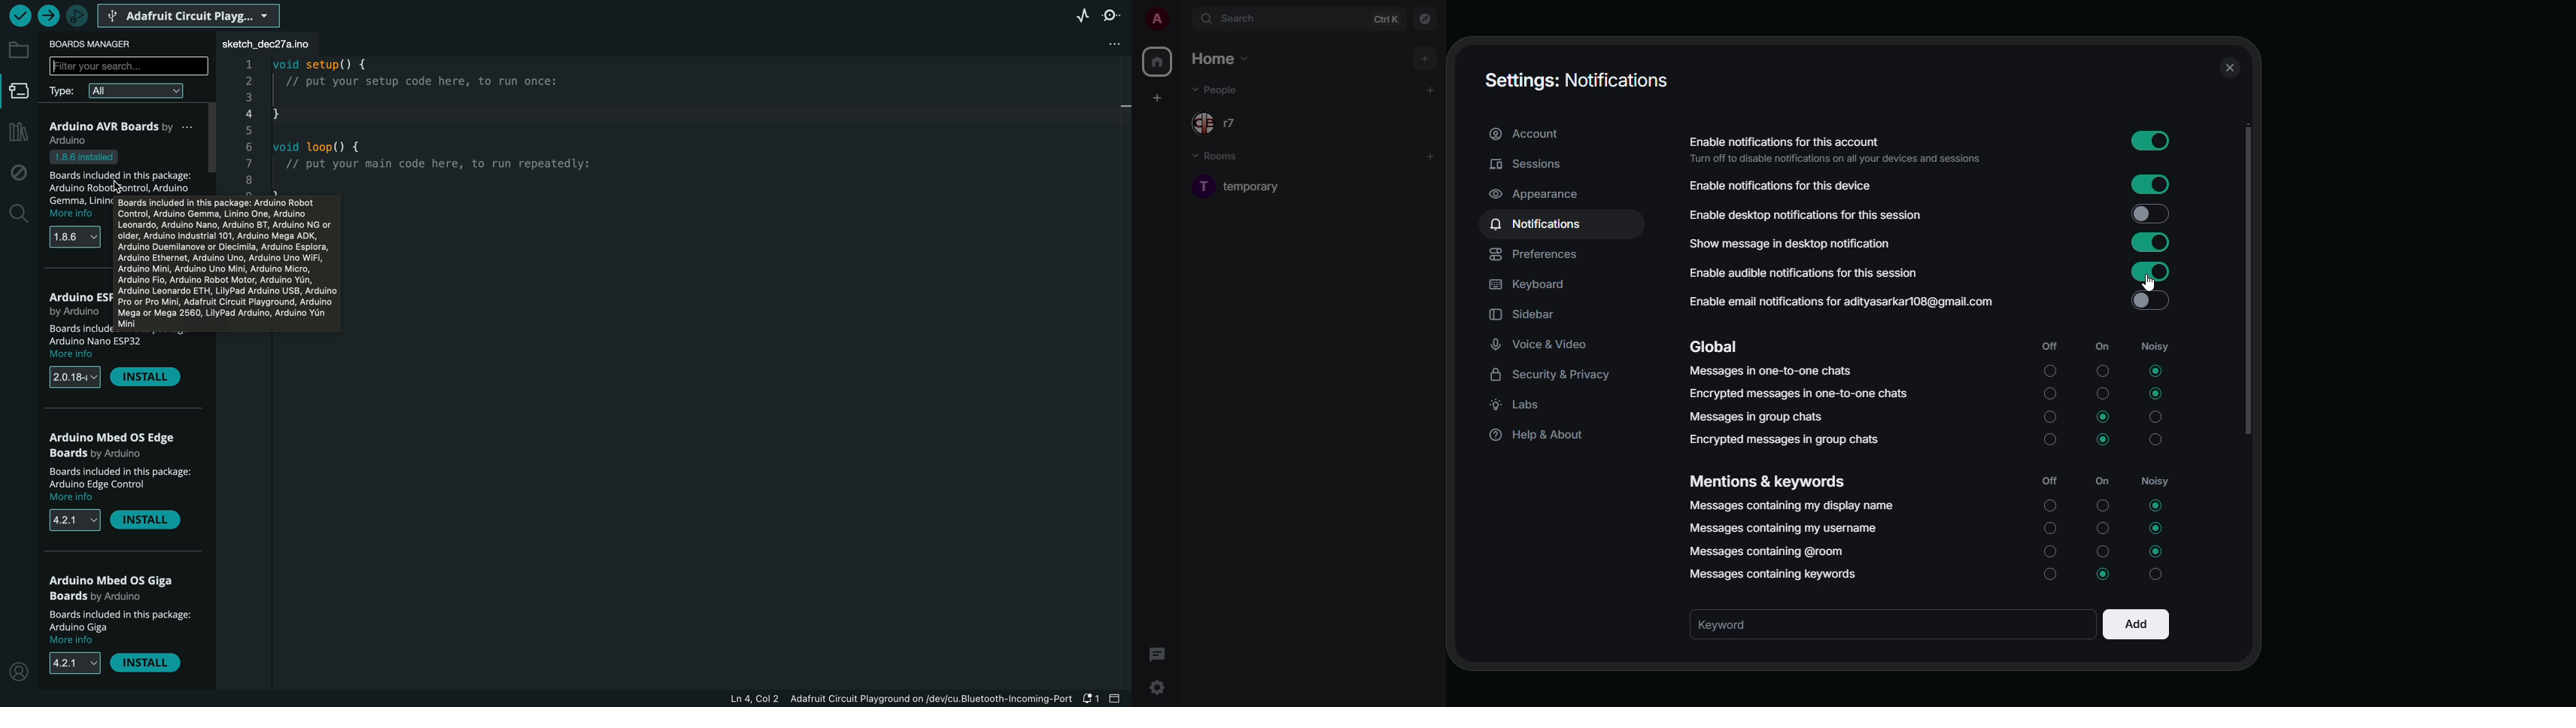 The image size is (2576, 728). Describe the element at coordinates (1798, 394) in the screenshot. I see `encrypted messages in one on one chats` at that location.